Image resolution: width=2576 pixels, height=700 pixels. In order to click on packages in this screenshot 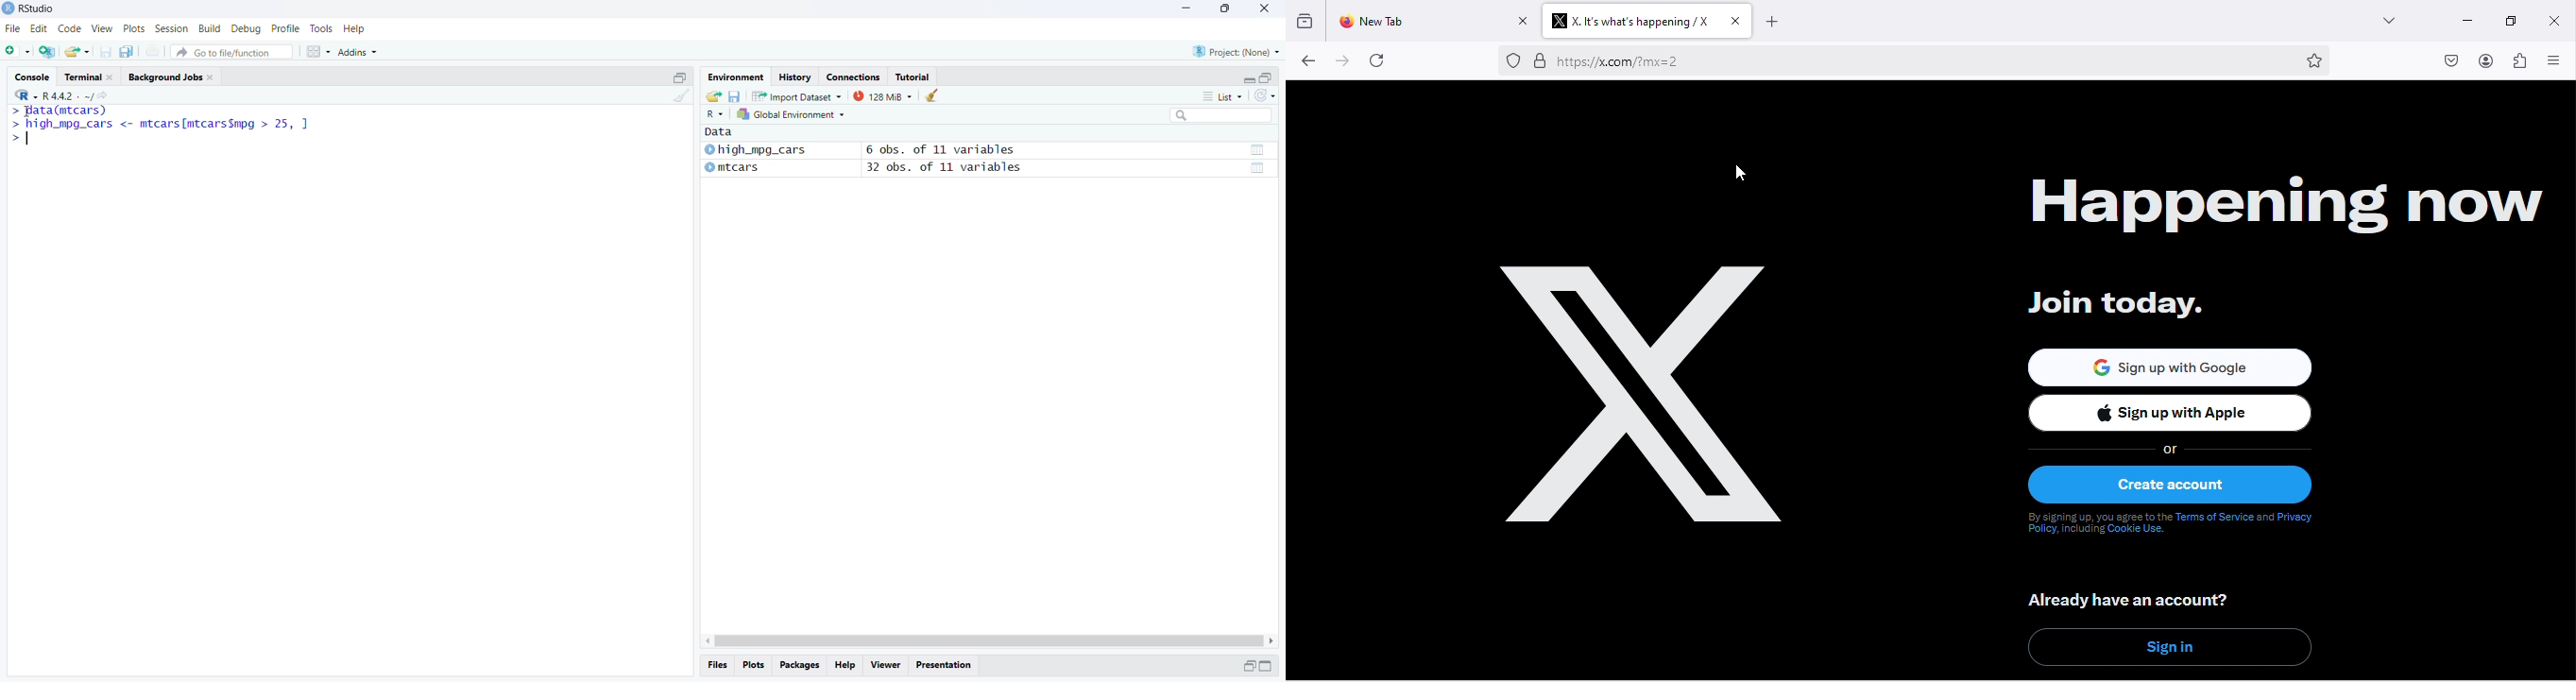, I will do `click(799, 666)`.